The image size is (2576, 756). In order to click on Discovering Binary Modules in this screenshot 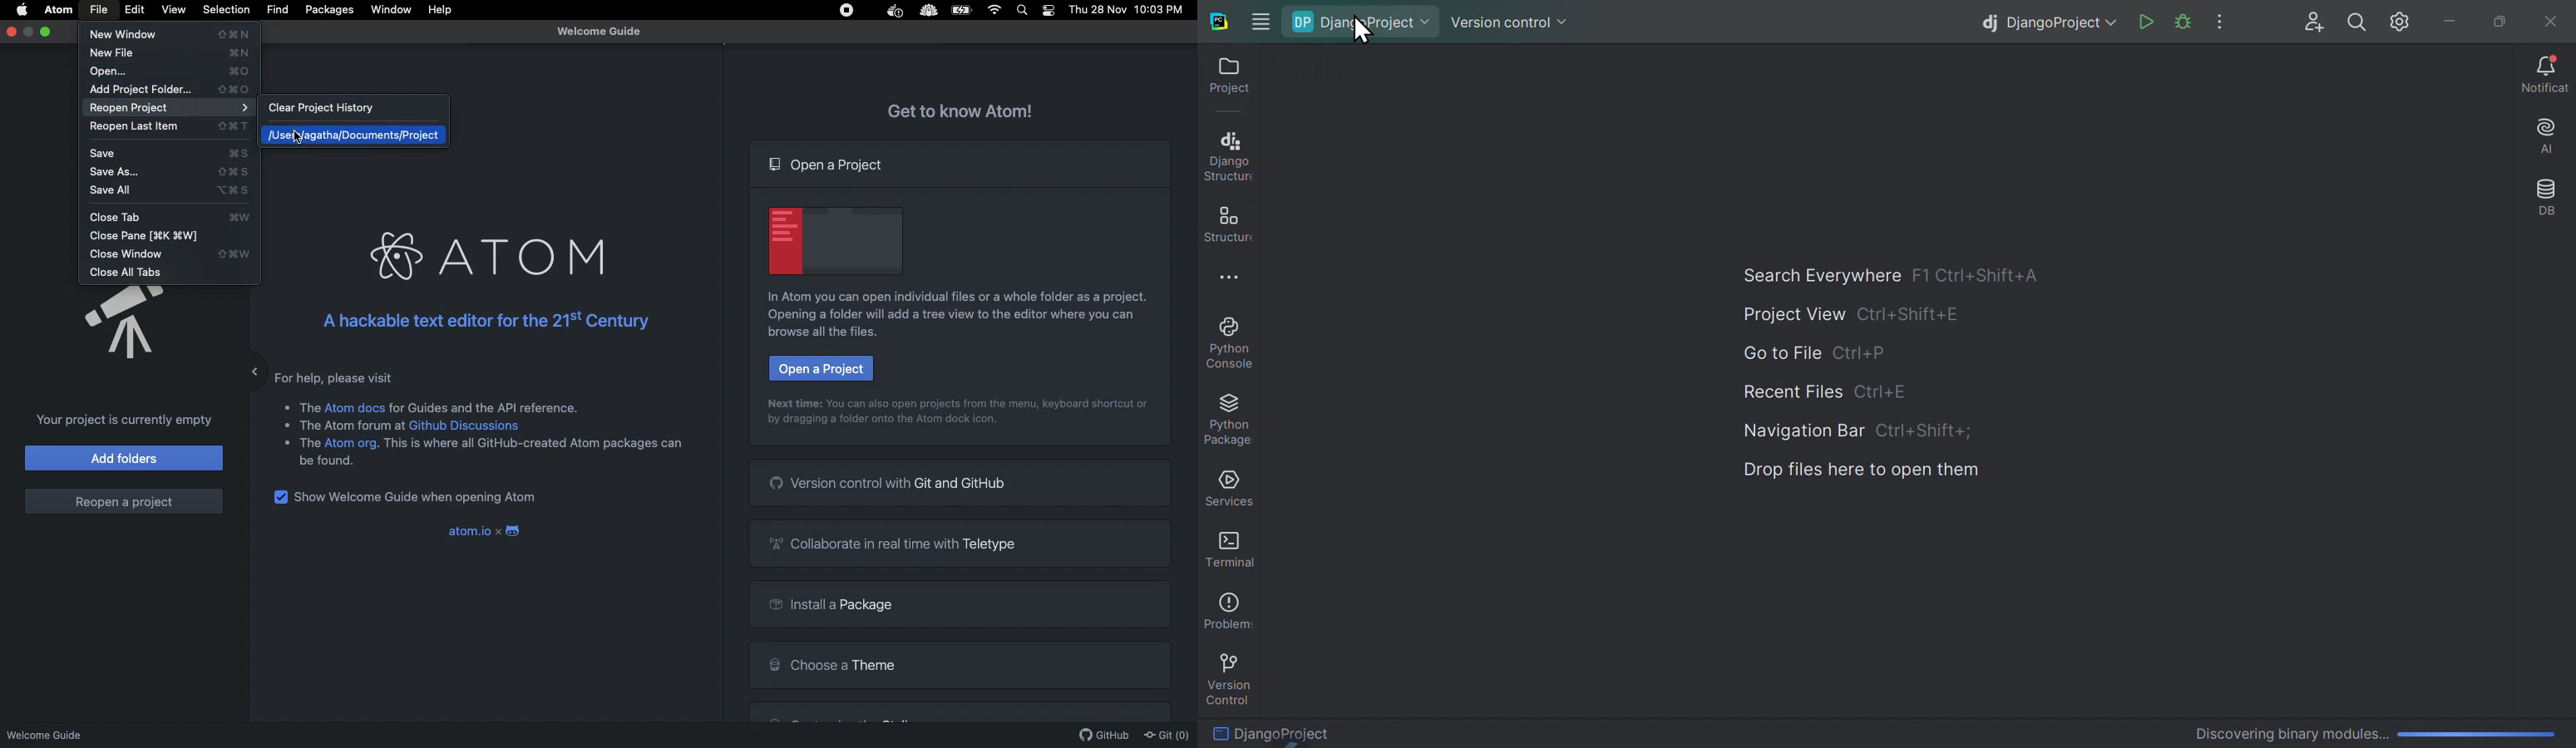, I will do `click(2369, 730)`.